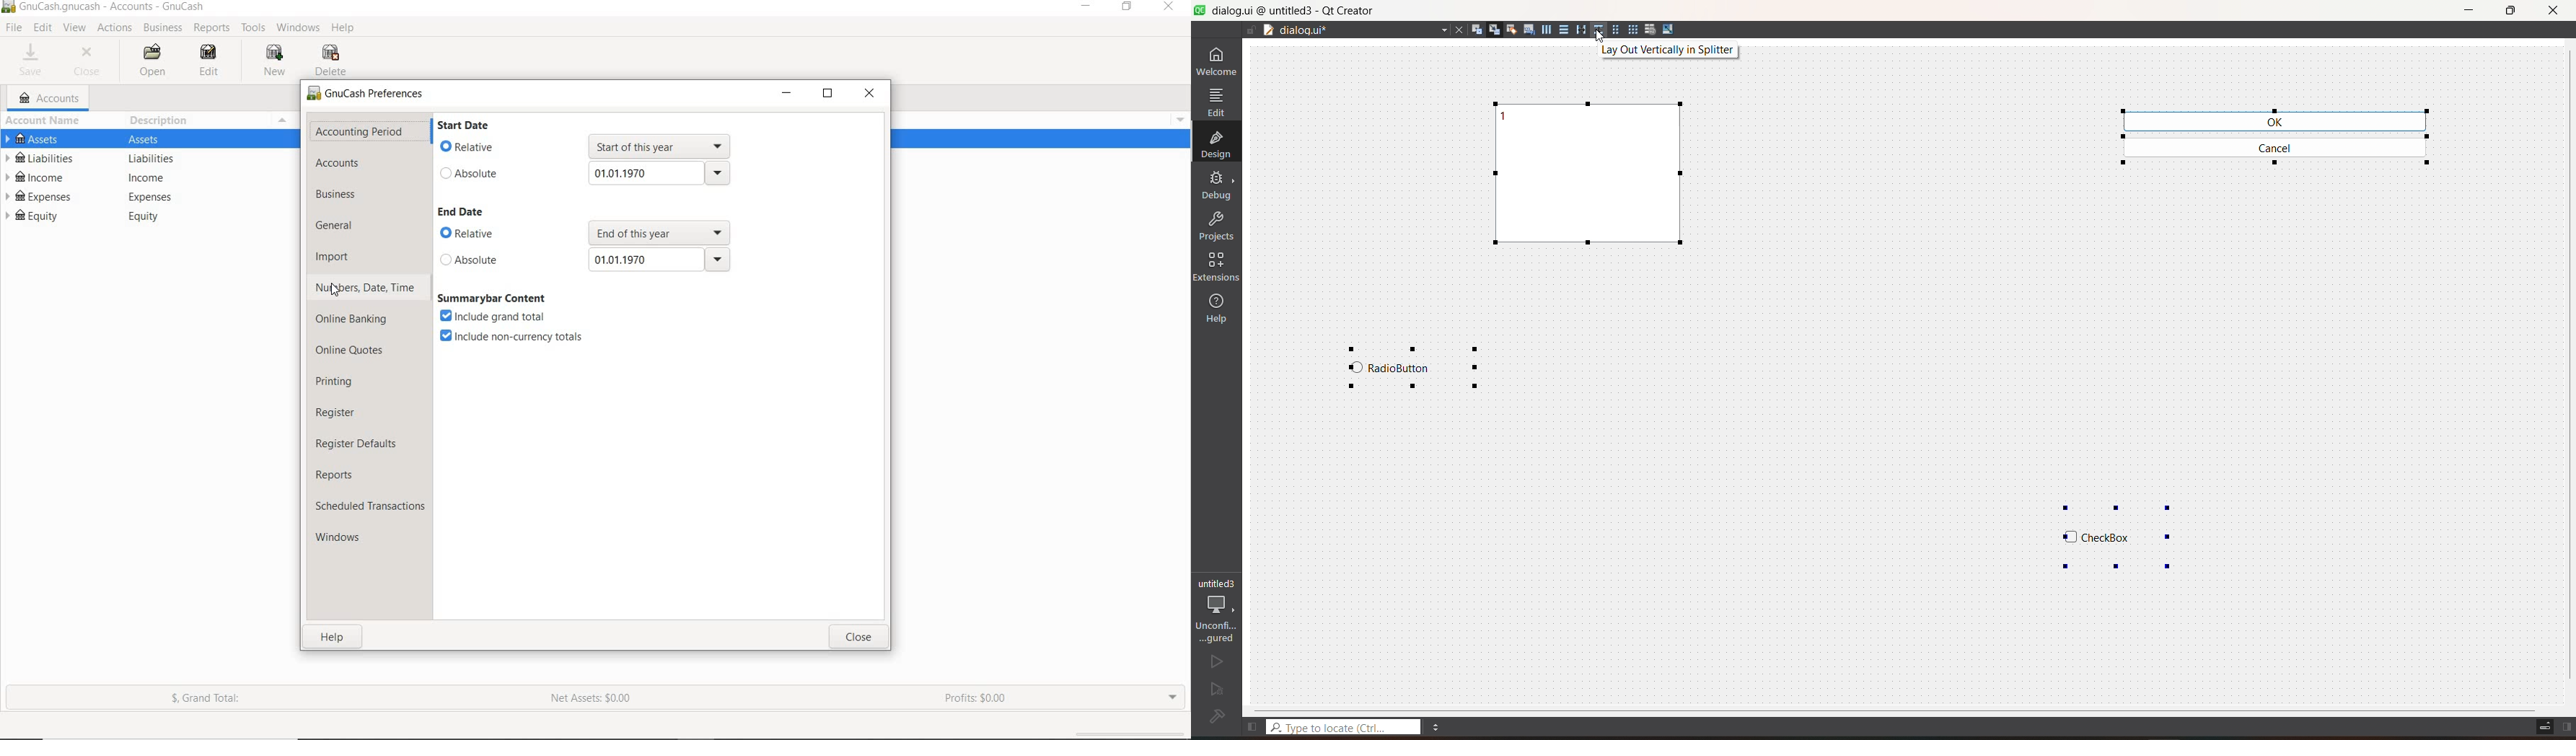 Image resolution: width=2576 pixels, height=756 pixels. I want to click on cursor, so click(333, 289).